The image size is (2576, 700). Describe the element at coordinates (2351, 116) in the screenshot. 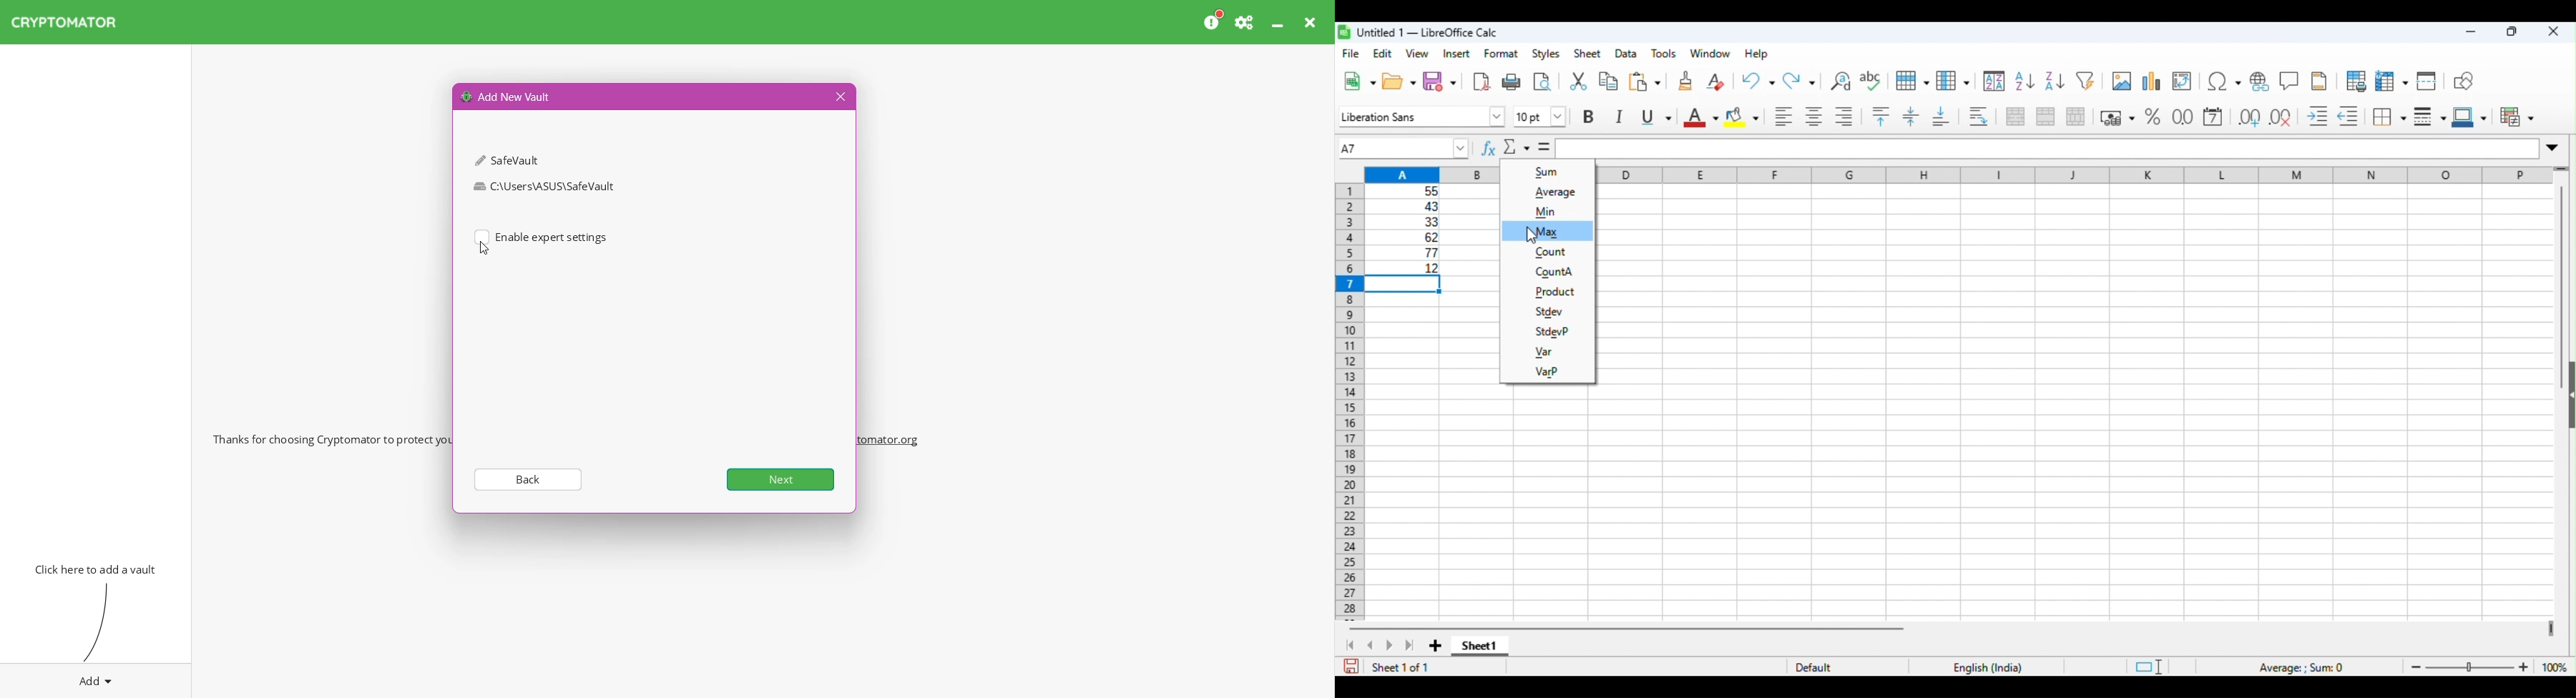

I see `decrease indent` at that location.